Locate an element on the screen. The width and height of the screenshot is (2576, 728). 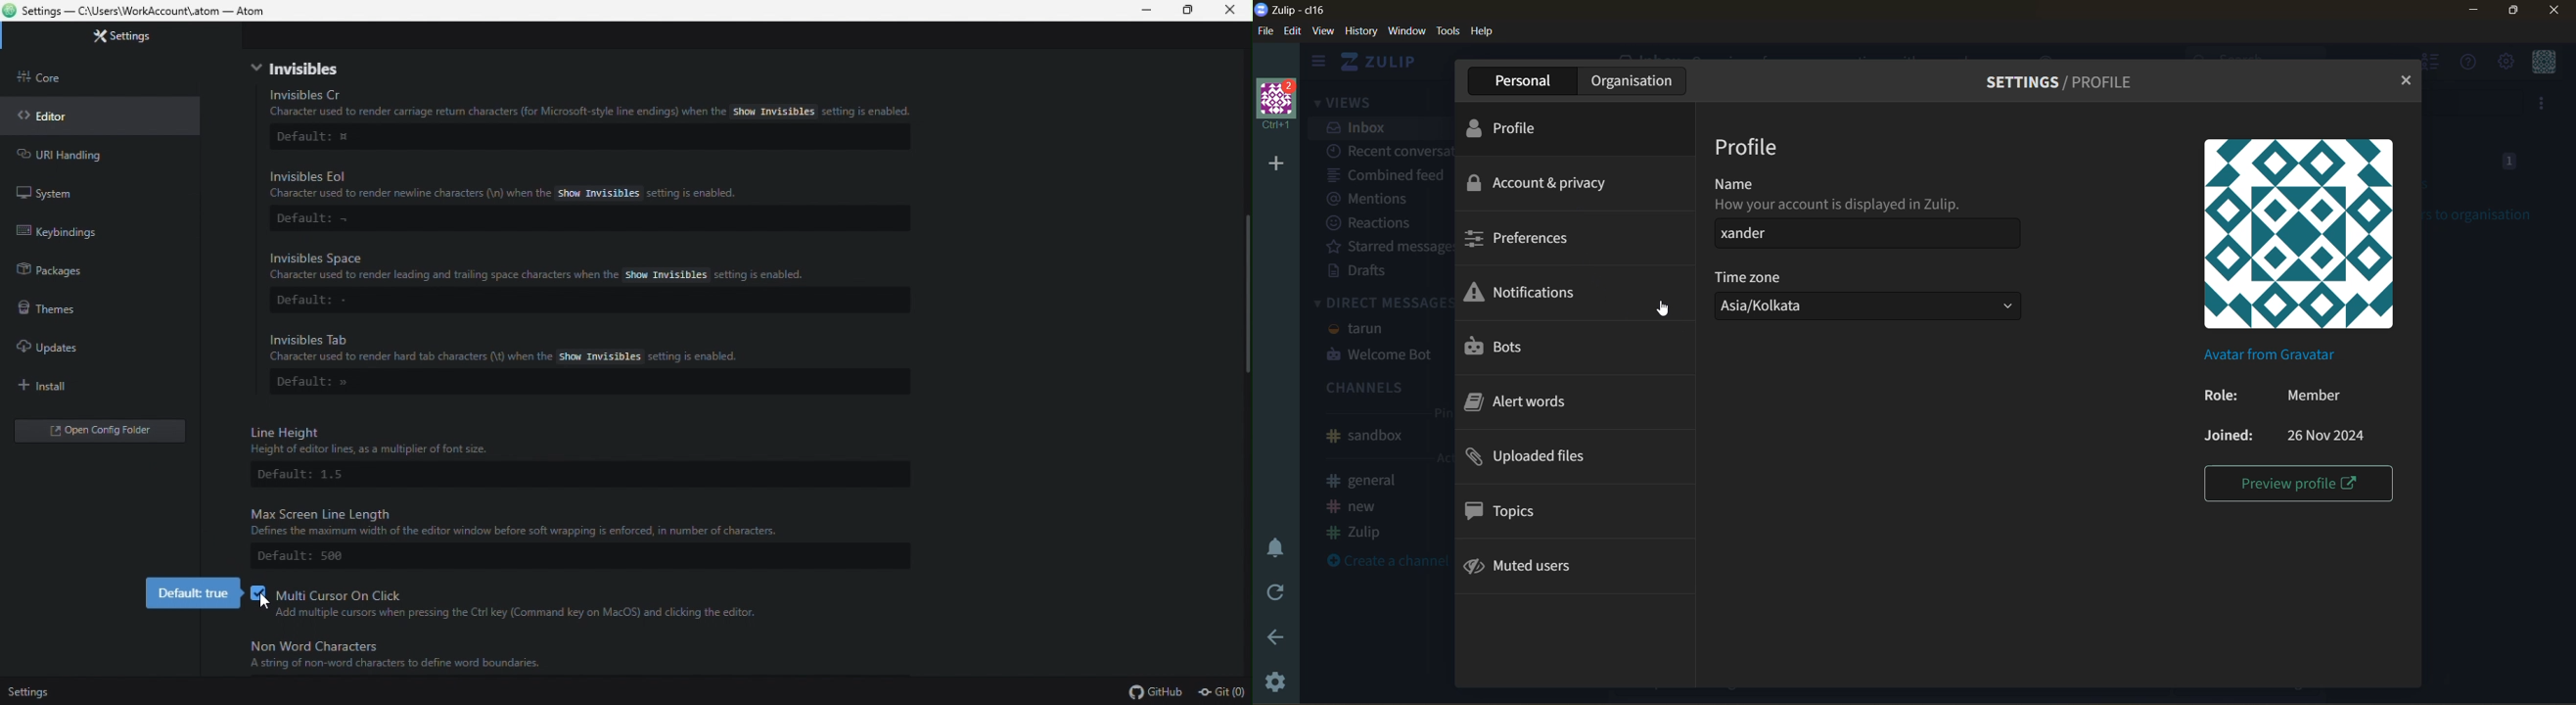
enable do not disturb is located at coordinates (1277, 544).